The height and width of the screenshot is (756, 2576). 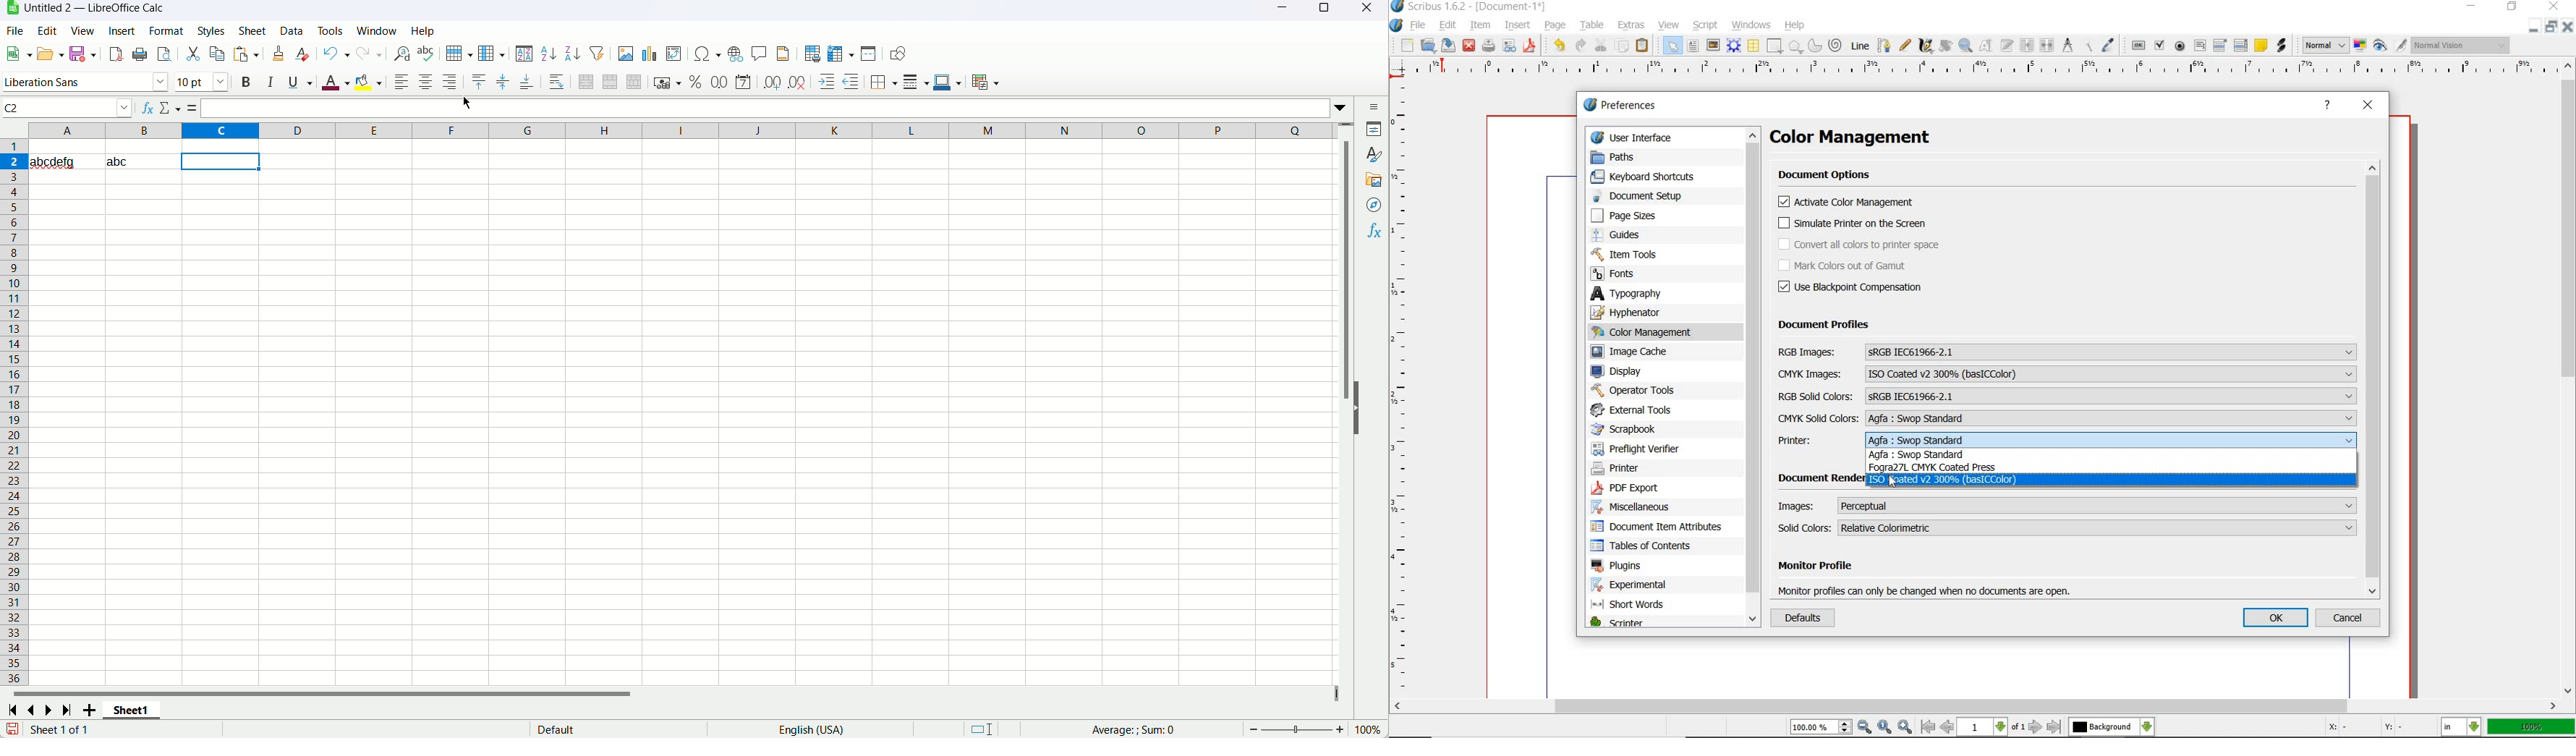 I want to click on text frame, so click(x=1693, y=46).